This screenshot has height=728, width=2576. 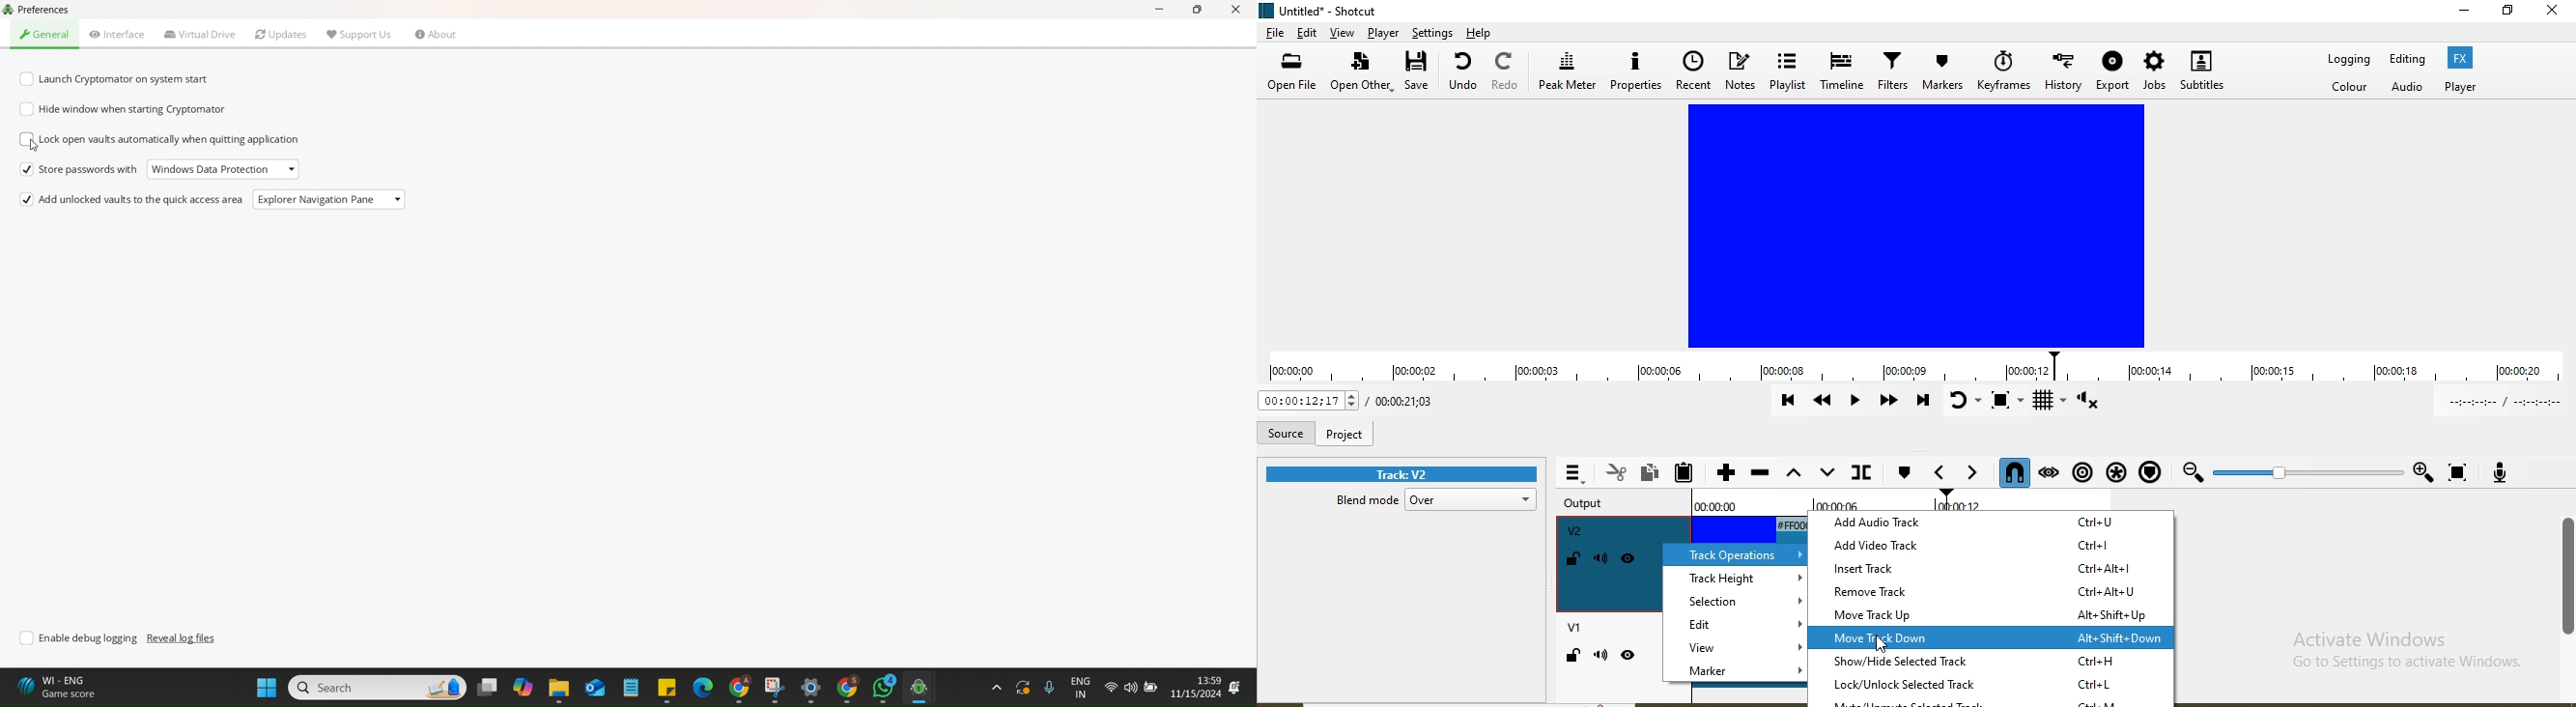 I want to click on Player, so click(x=1383, y=33).